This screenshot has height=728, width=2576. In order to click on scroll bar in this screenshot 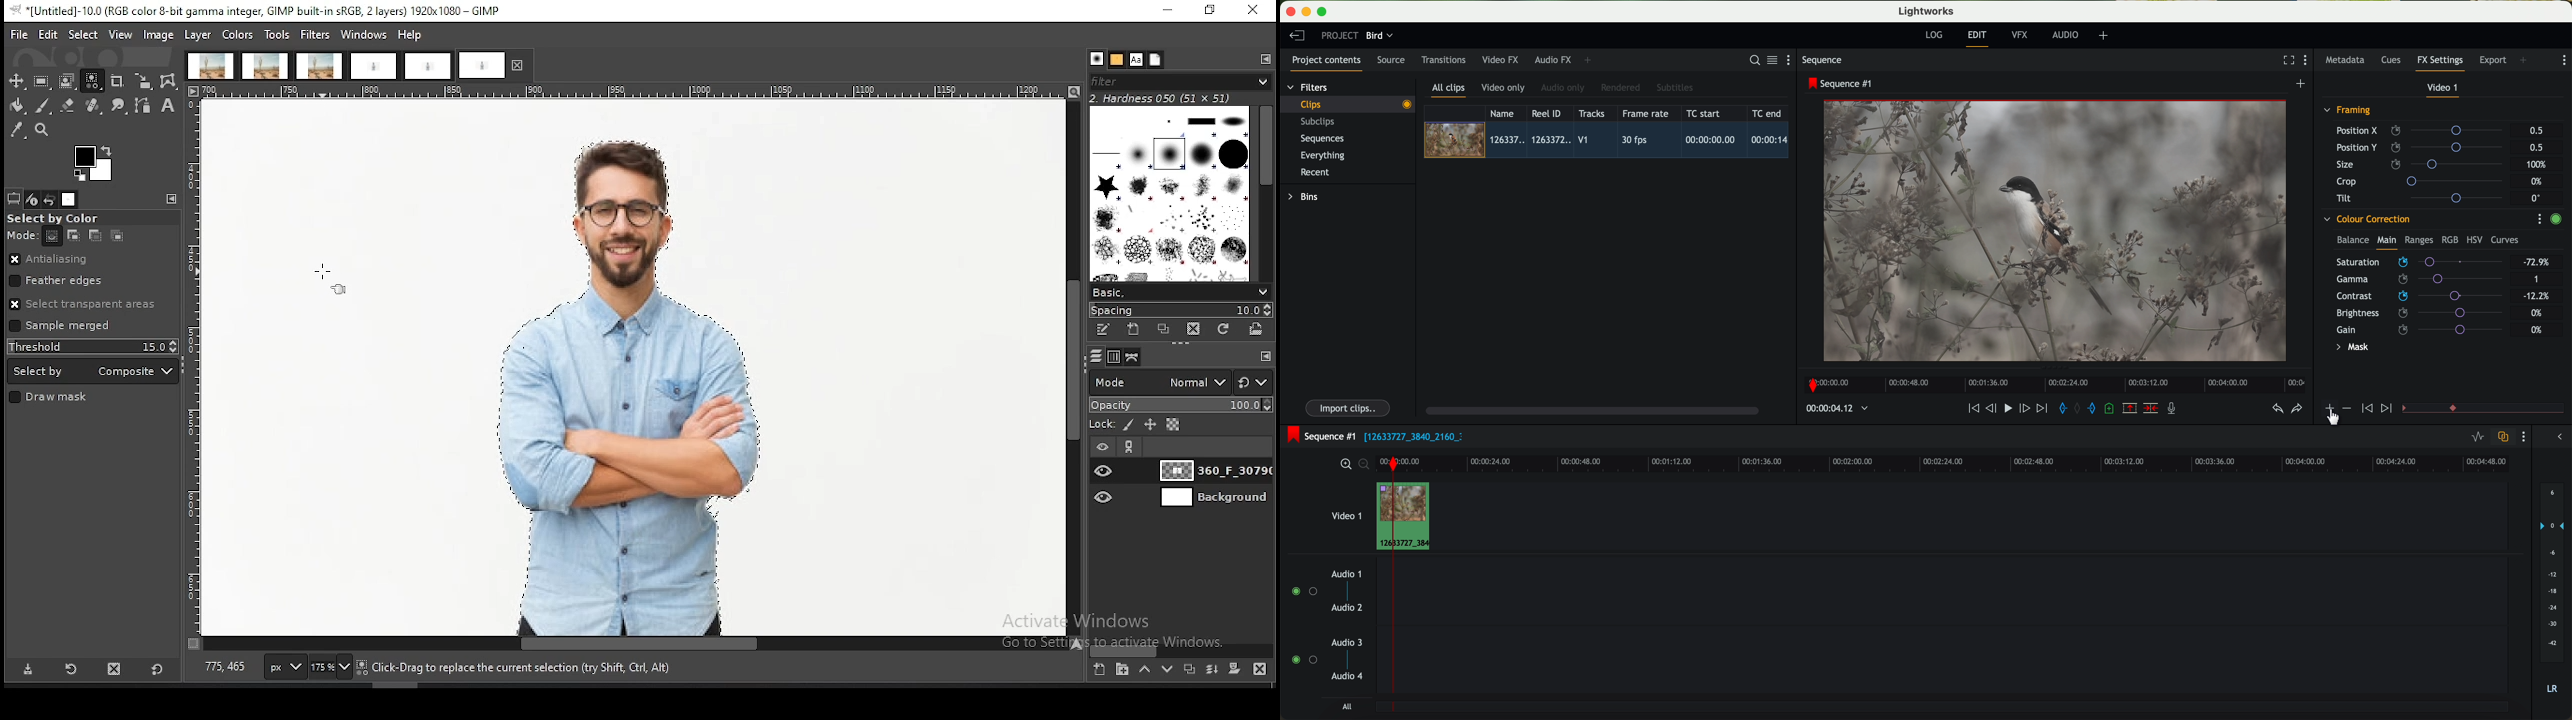, I will do `click(1182, 650)`.